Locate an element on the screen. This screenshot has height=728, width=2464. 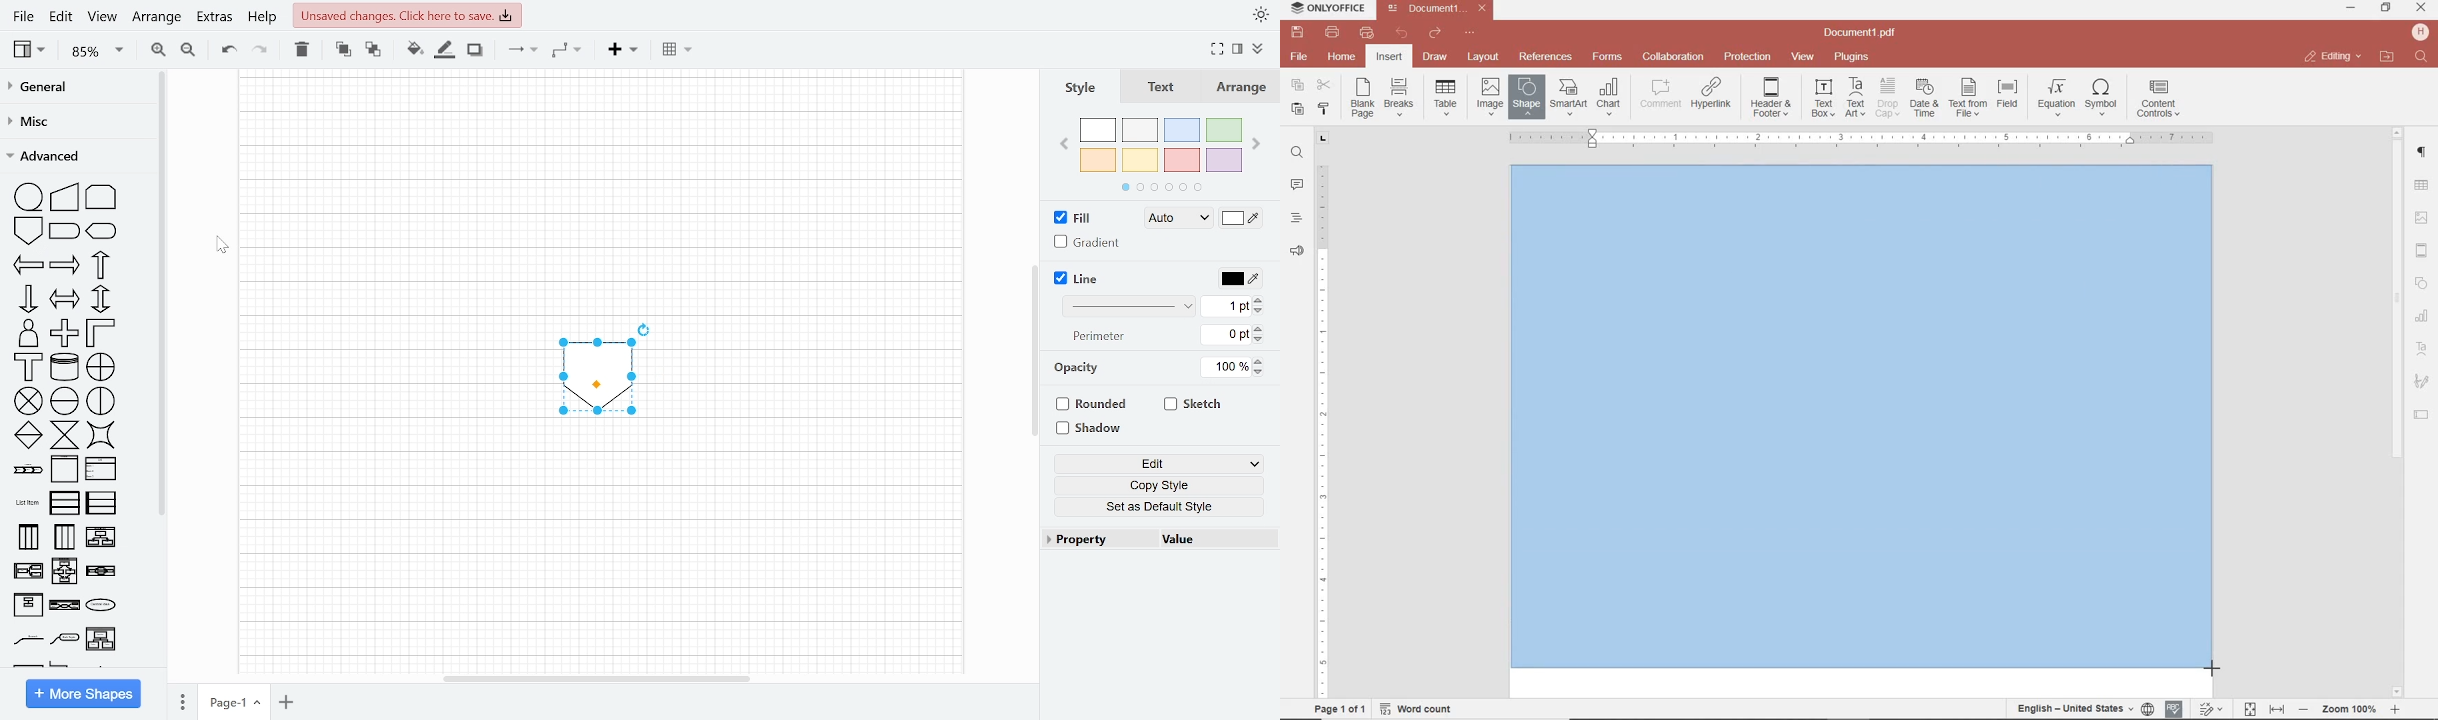
Style is located at coordinates (1078, 89).